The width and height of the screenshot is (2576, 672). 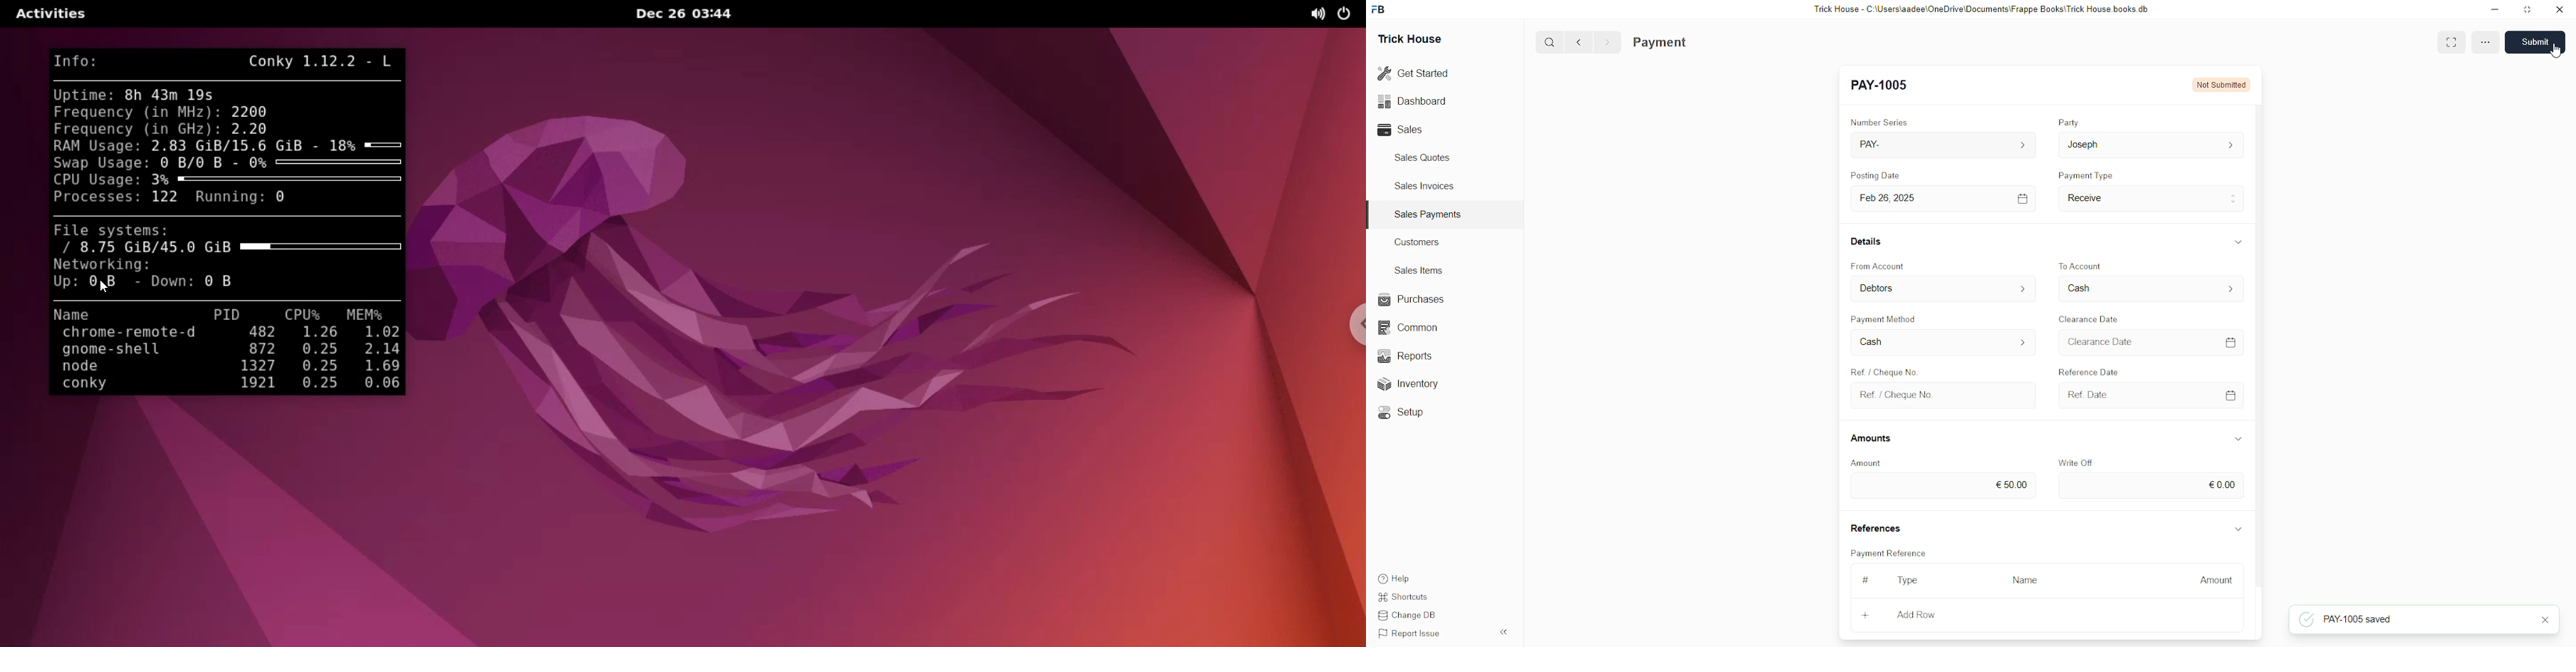 What do you see at coordinates (1868, 241) in the screenshot?
I see `Details` at bounding box center [1868, 241].